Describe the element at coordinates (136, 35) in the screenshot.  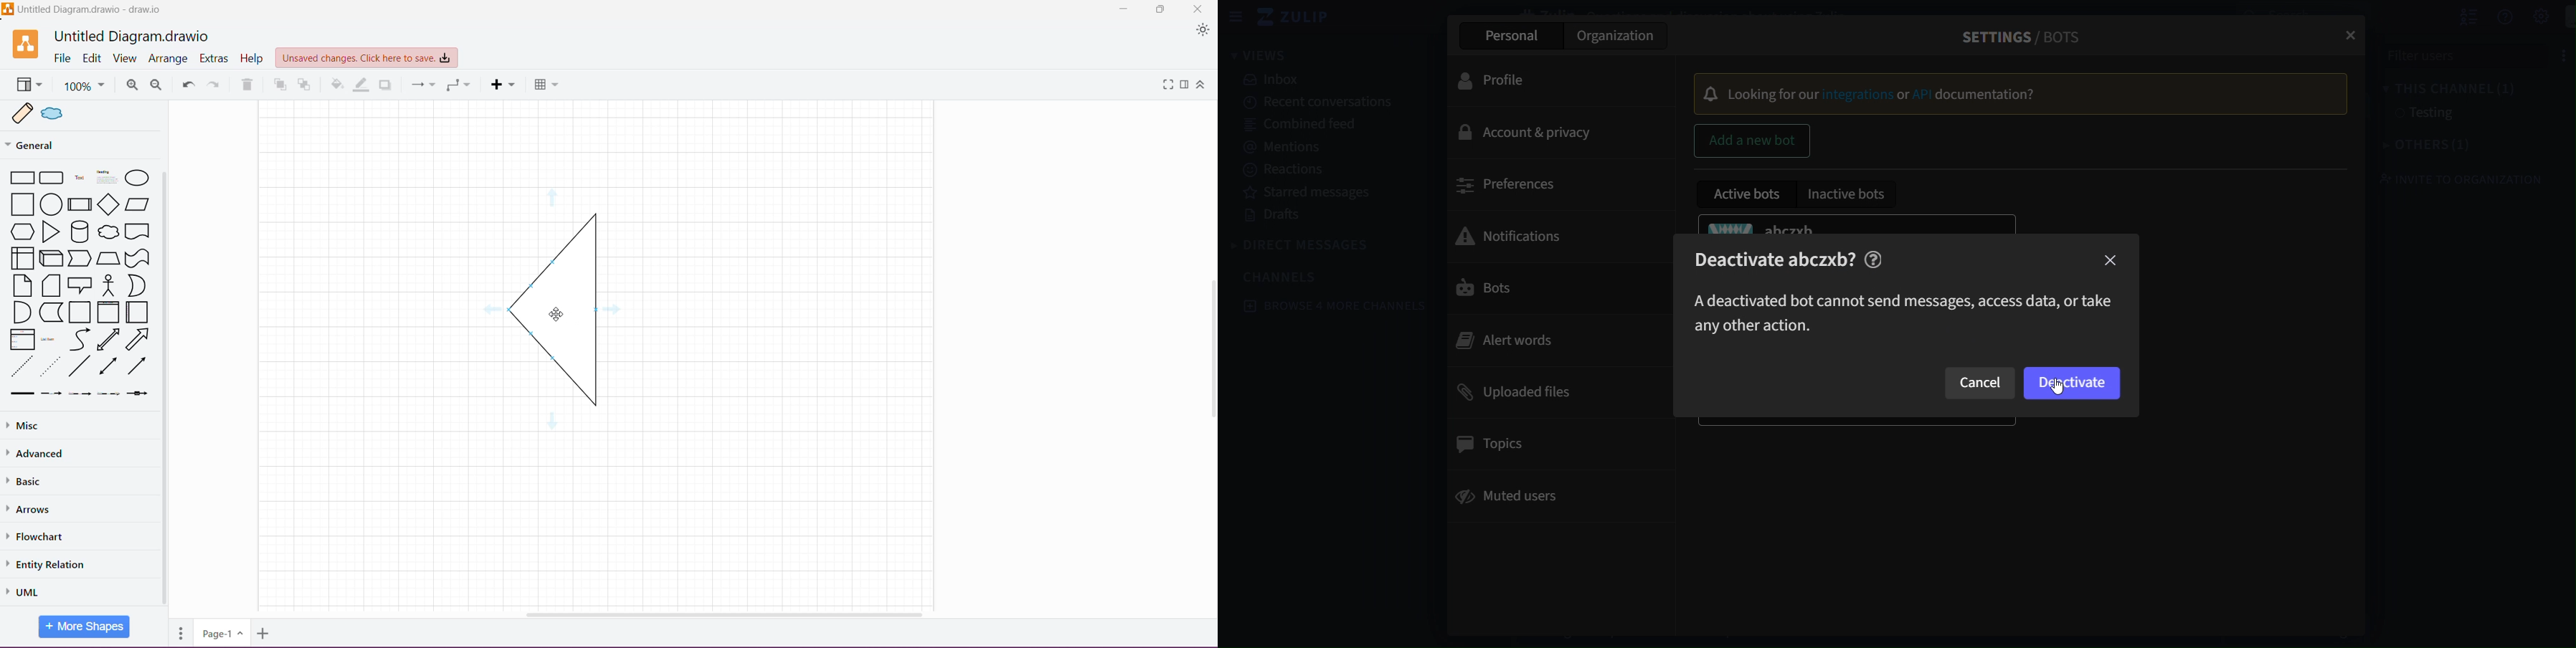
I see `Untitled Diagram.draw.io` at that location.